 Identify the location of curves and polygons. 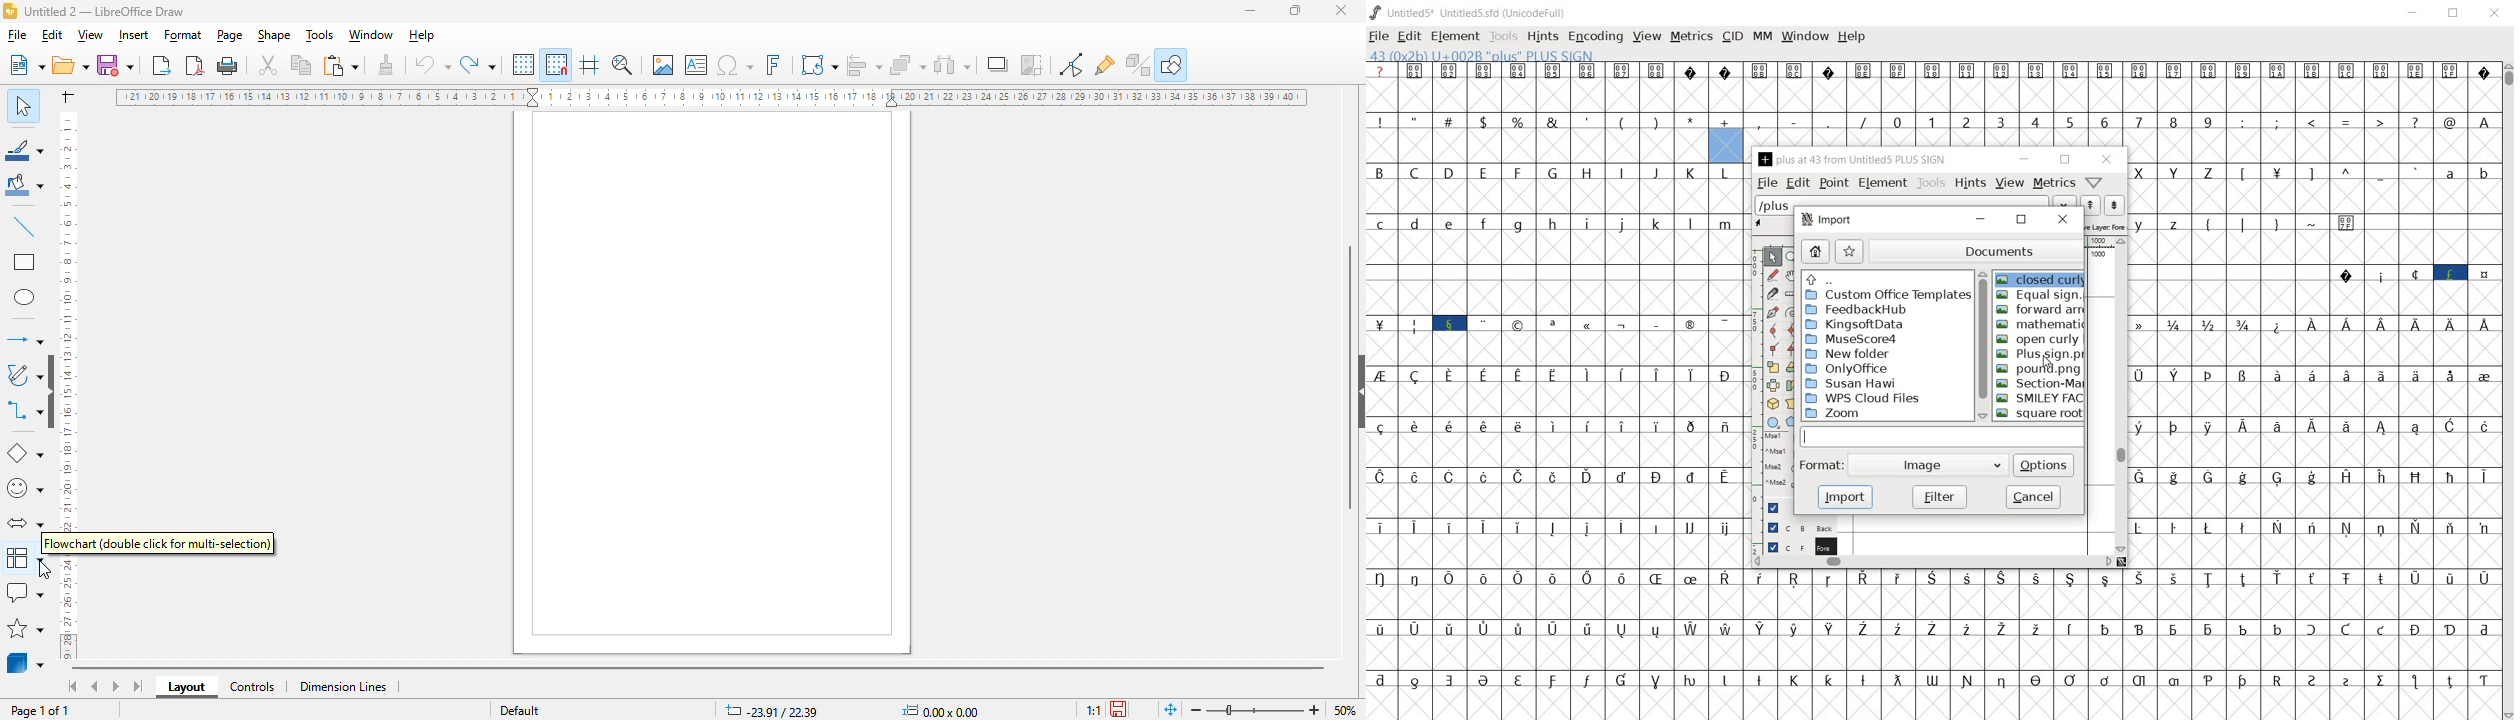
(25, 372).